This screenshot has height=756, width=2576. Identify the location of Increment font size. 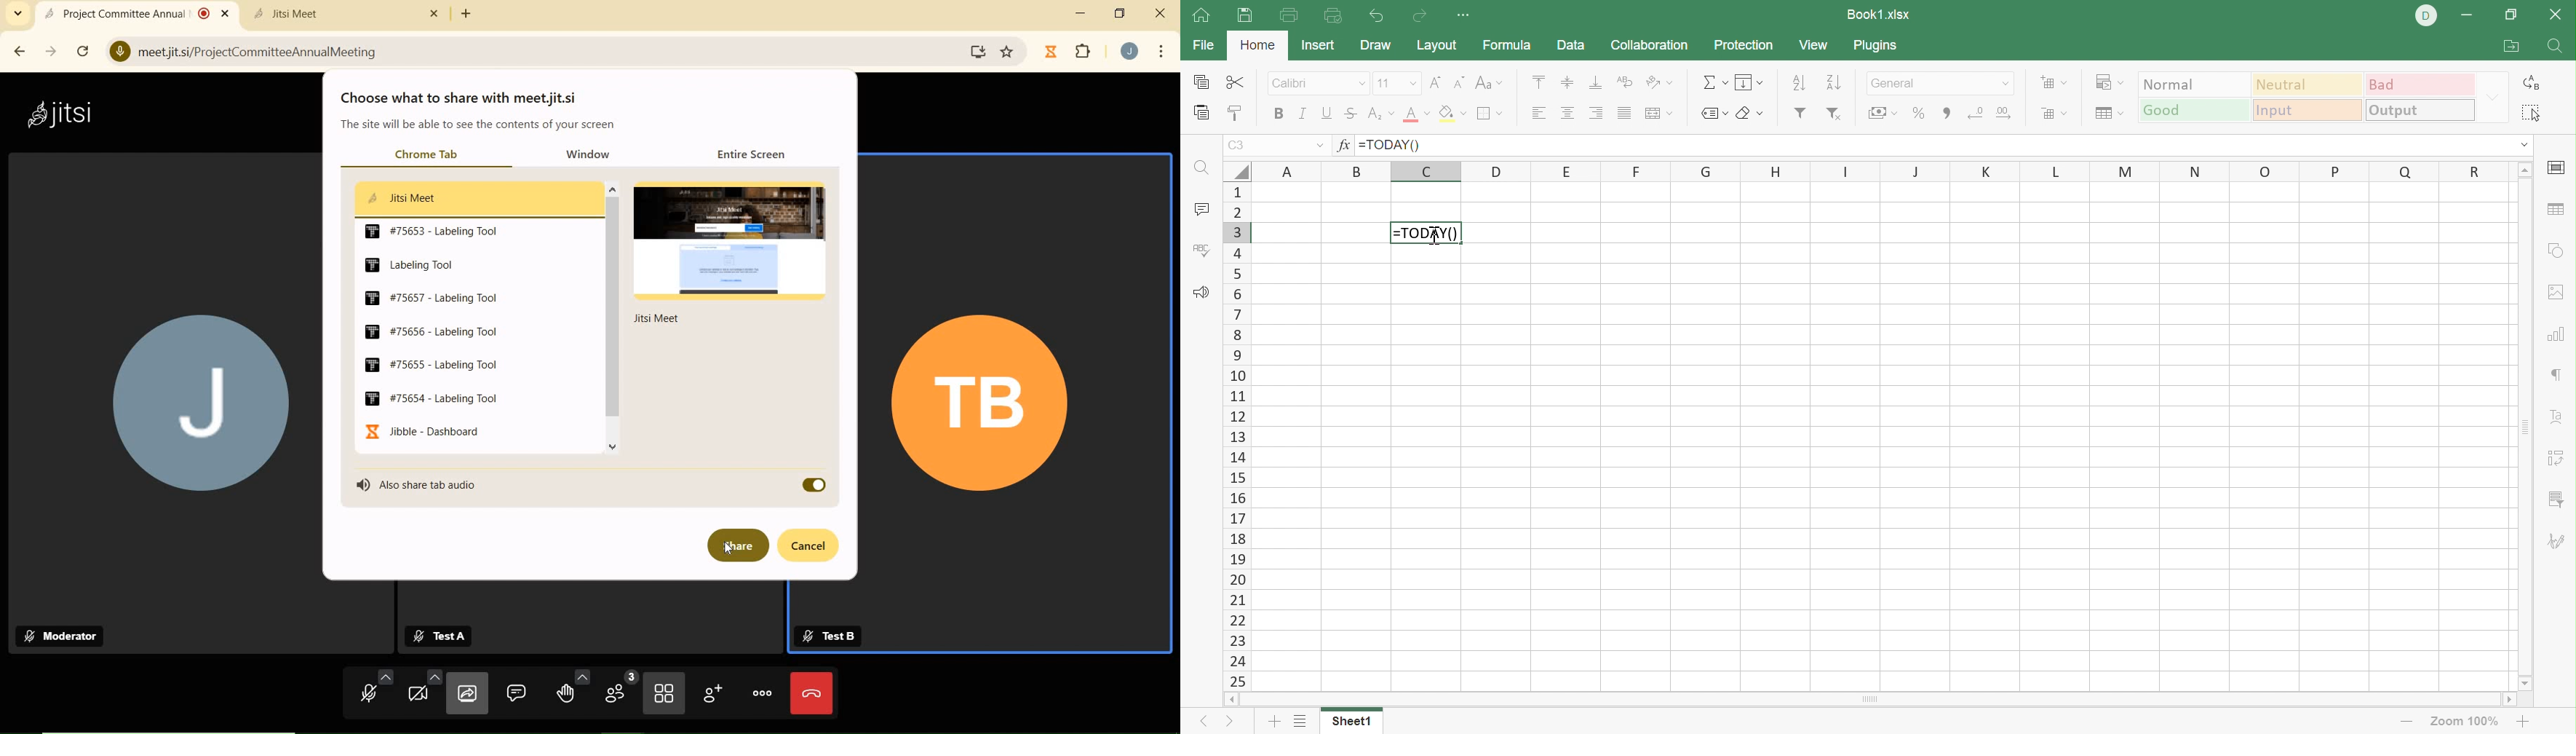
(1433, 83).